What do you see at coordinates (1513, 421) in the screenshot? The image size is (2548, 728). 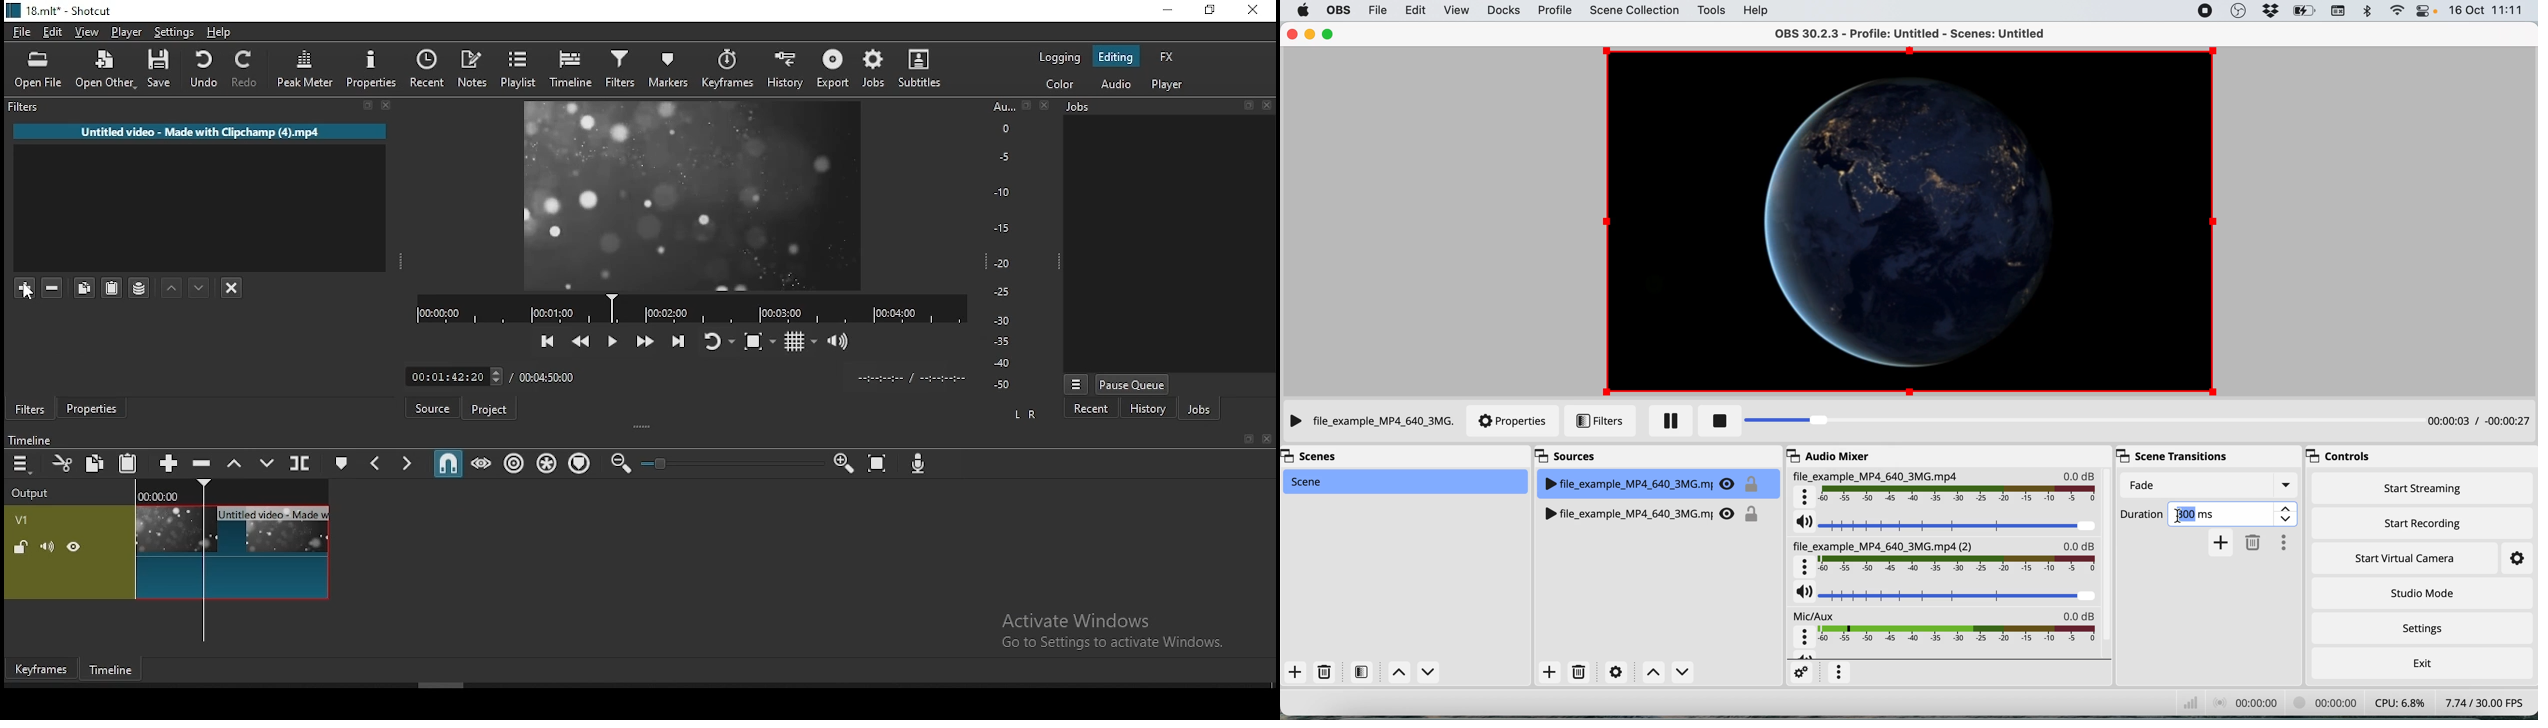 I see `properties` at bounding box center [1513, 421].